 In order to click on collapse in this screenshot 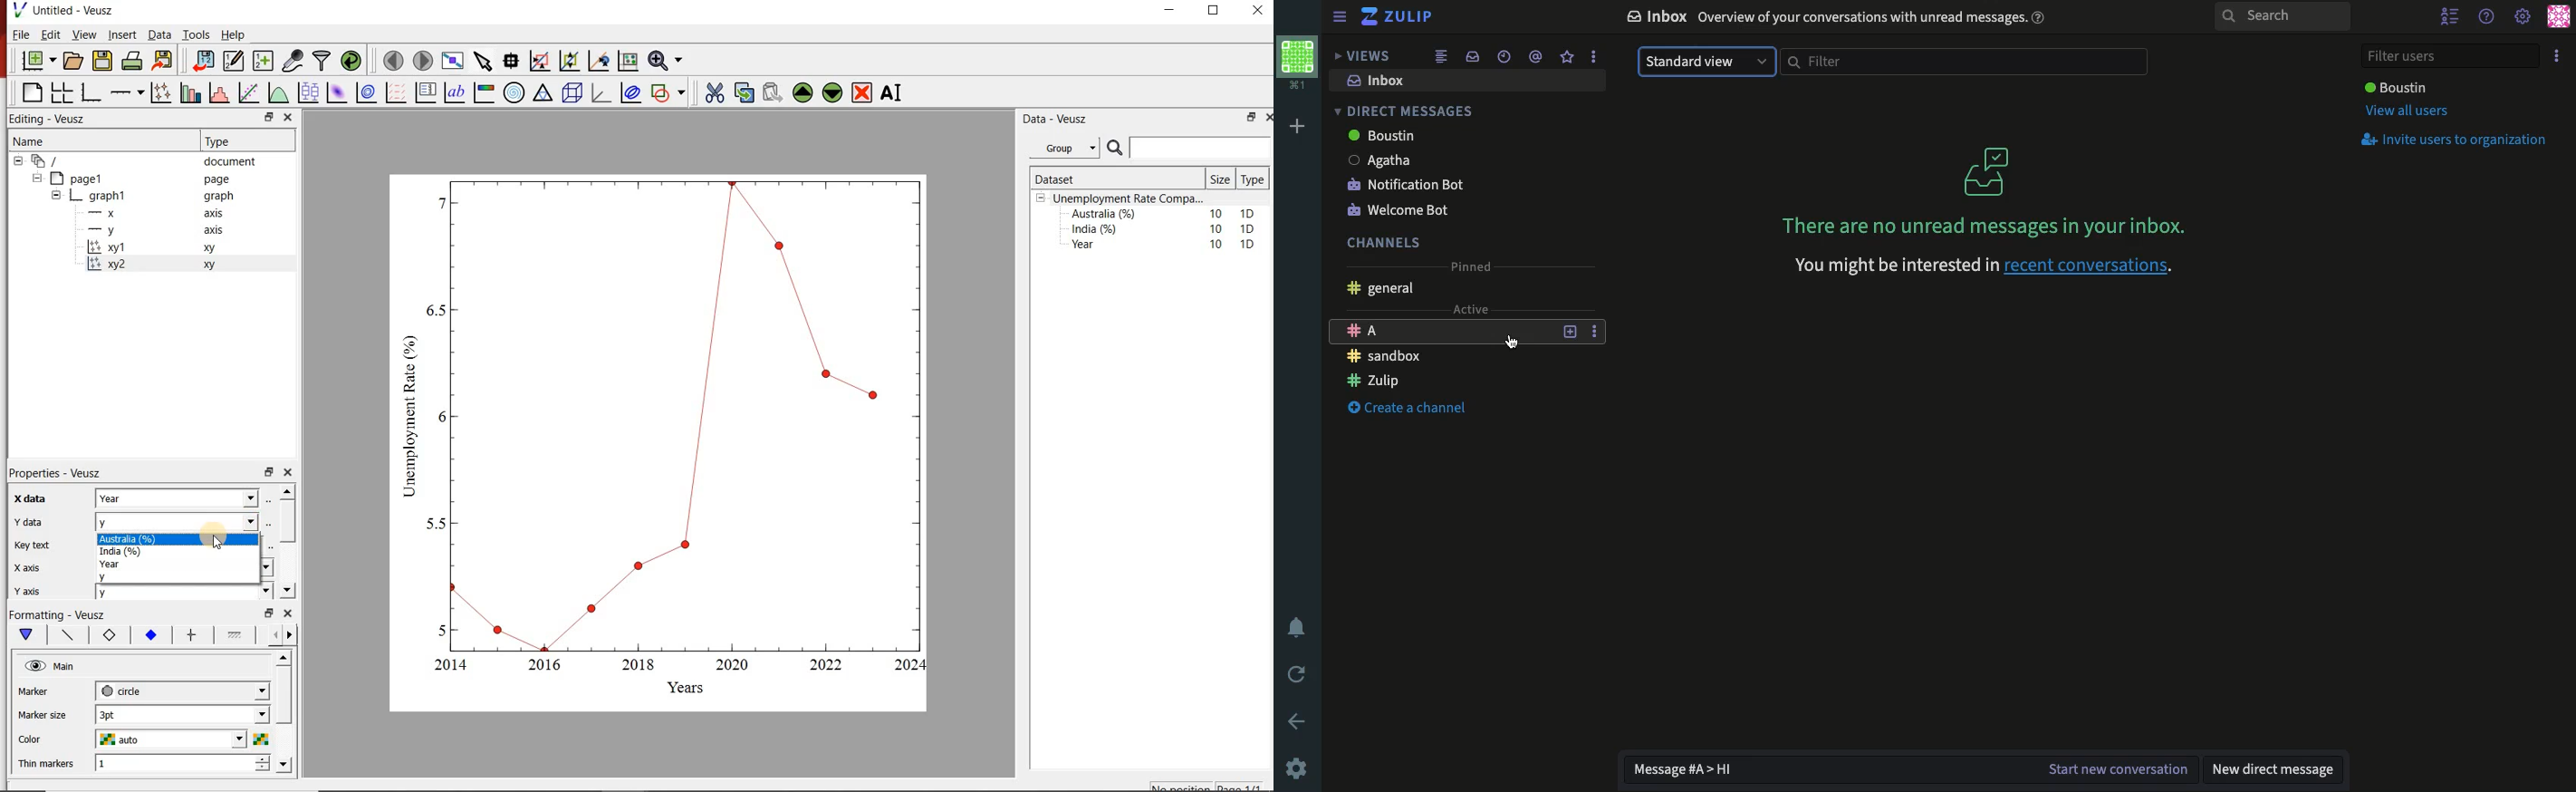, I will do `click(36, 178)`.